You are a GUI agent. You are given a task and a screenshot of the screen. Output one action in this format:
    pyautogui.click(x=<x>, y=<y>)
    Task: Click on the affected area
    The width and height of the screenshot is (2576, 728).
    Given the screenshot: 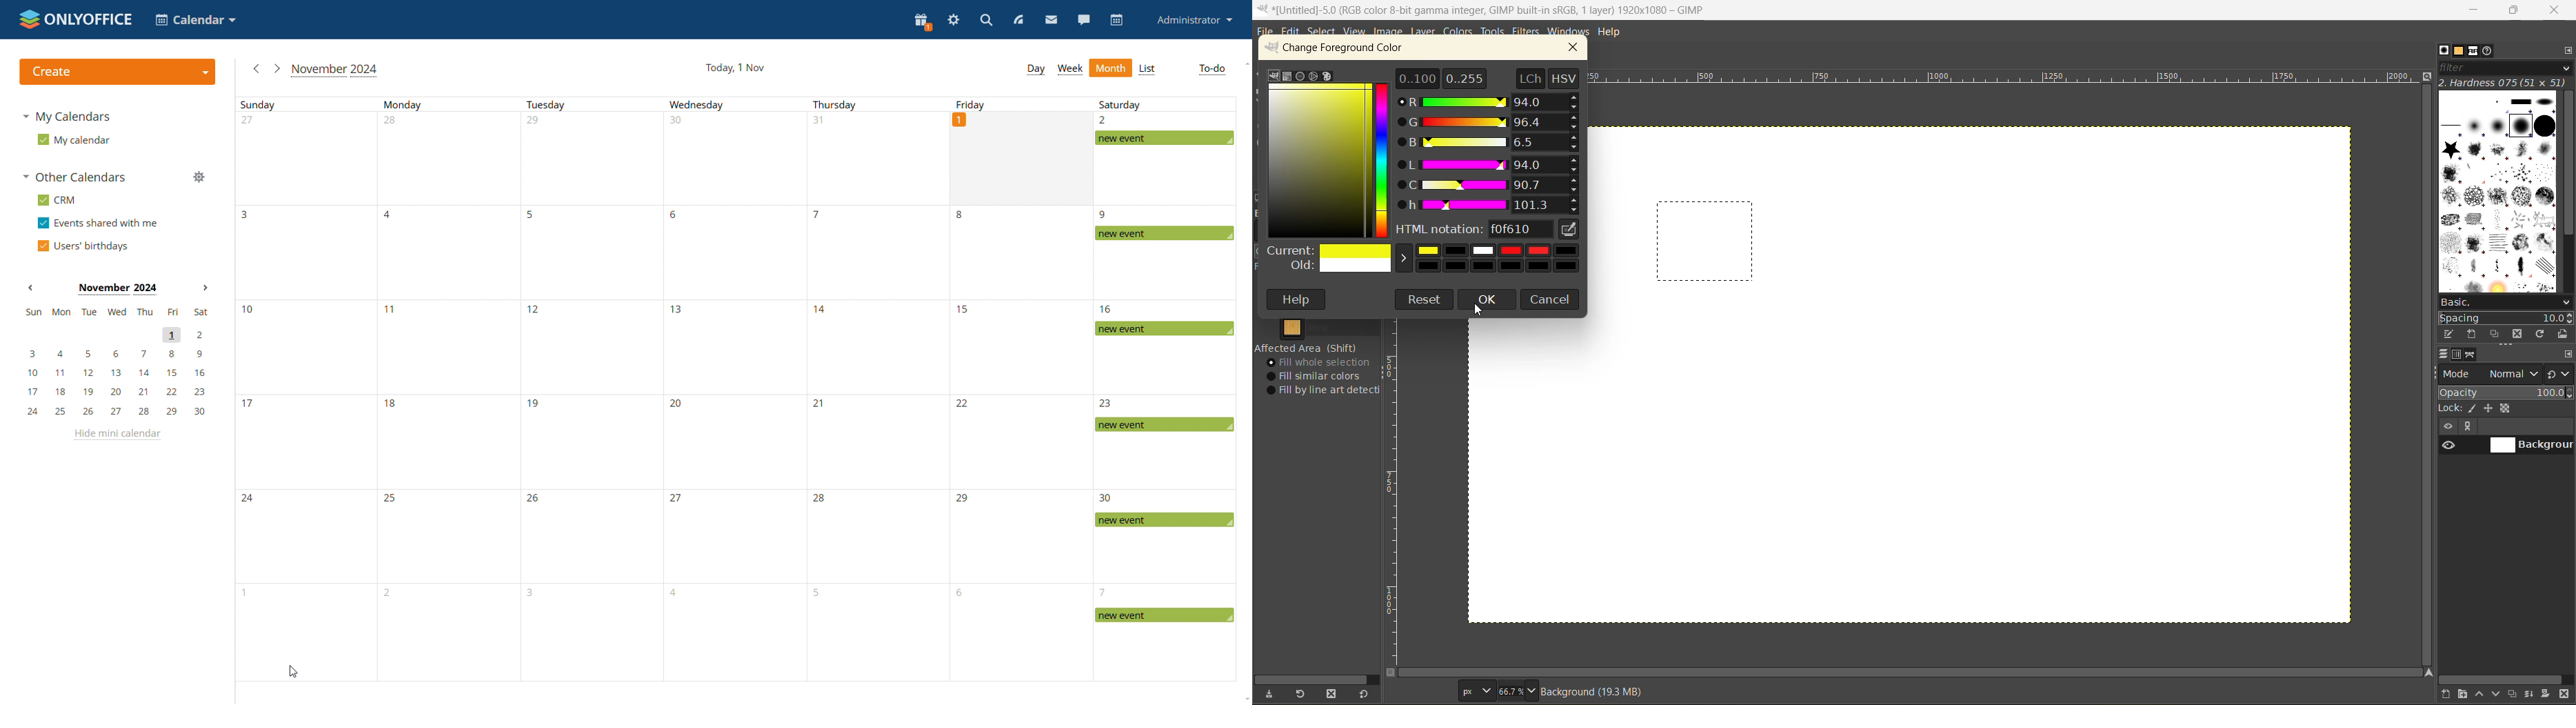 What is the action you would take?
    pyautogui.click(x=1307, y=348)
    